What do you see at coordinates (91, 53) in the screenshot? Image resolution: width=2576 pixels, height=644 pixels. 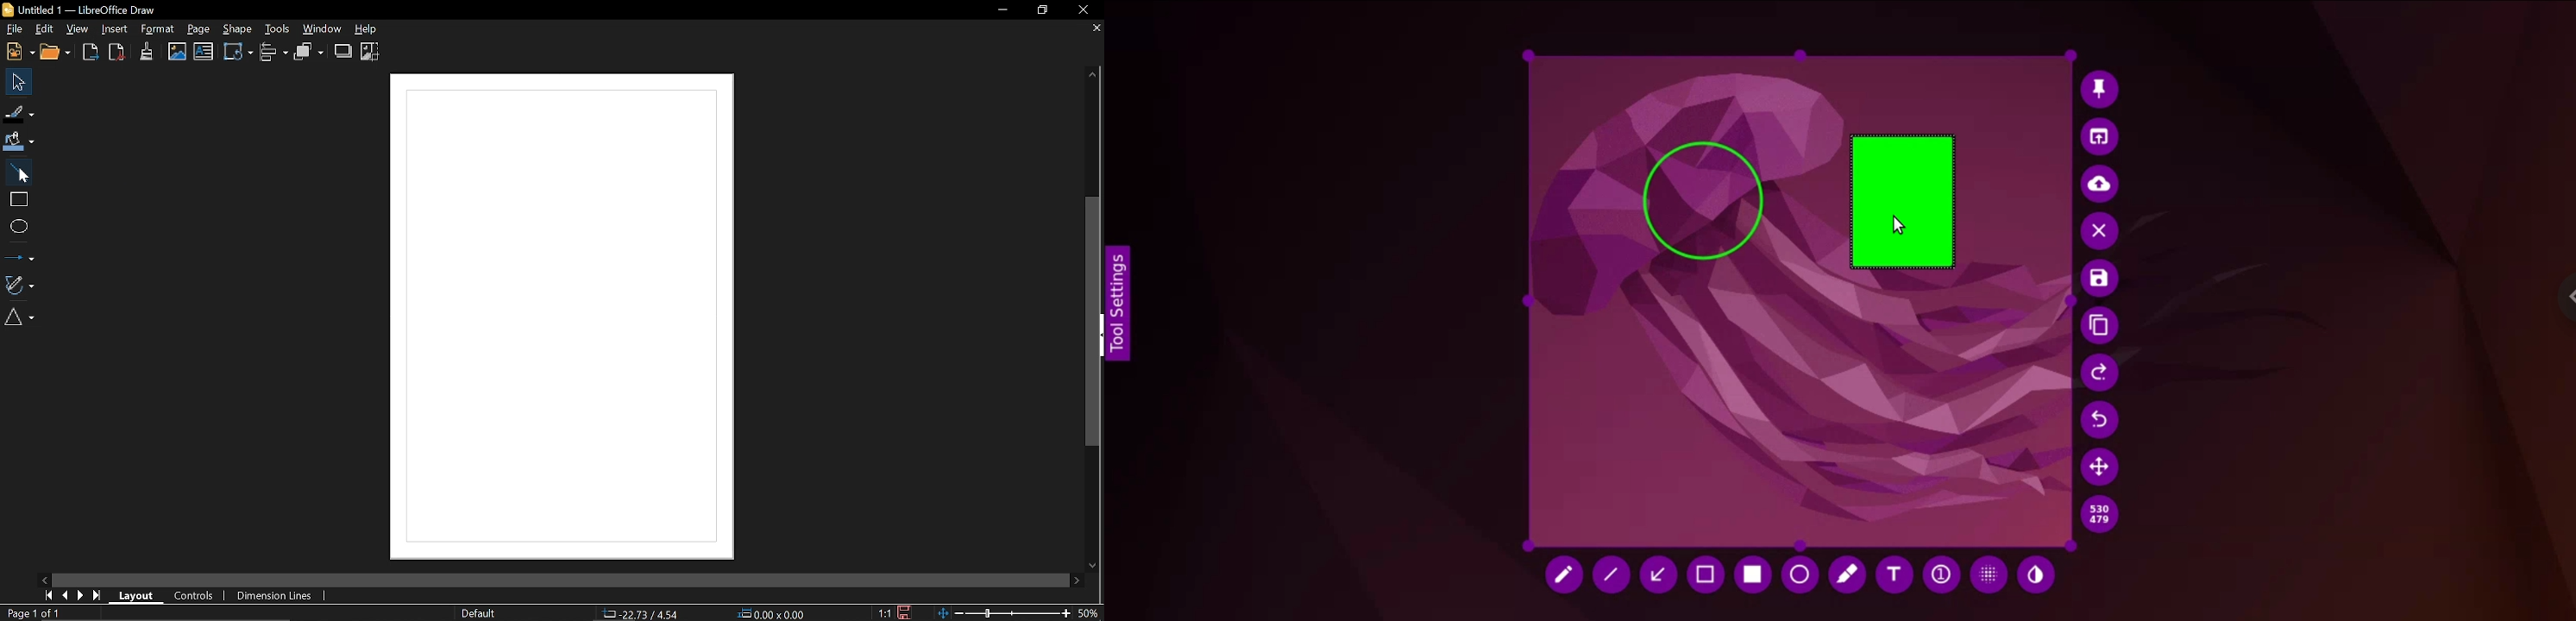 I see `Export` at bounding box center [91, 53].